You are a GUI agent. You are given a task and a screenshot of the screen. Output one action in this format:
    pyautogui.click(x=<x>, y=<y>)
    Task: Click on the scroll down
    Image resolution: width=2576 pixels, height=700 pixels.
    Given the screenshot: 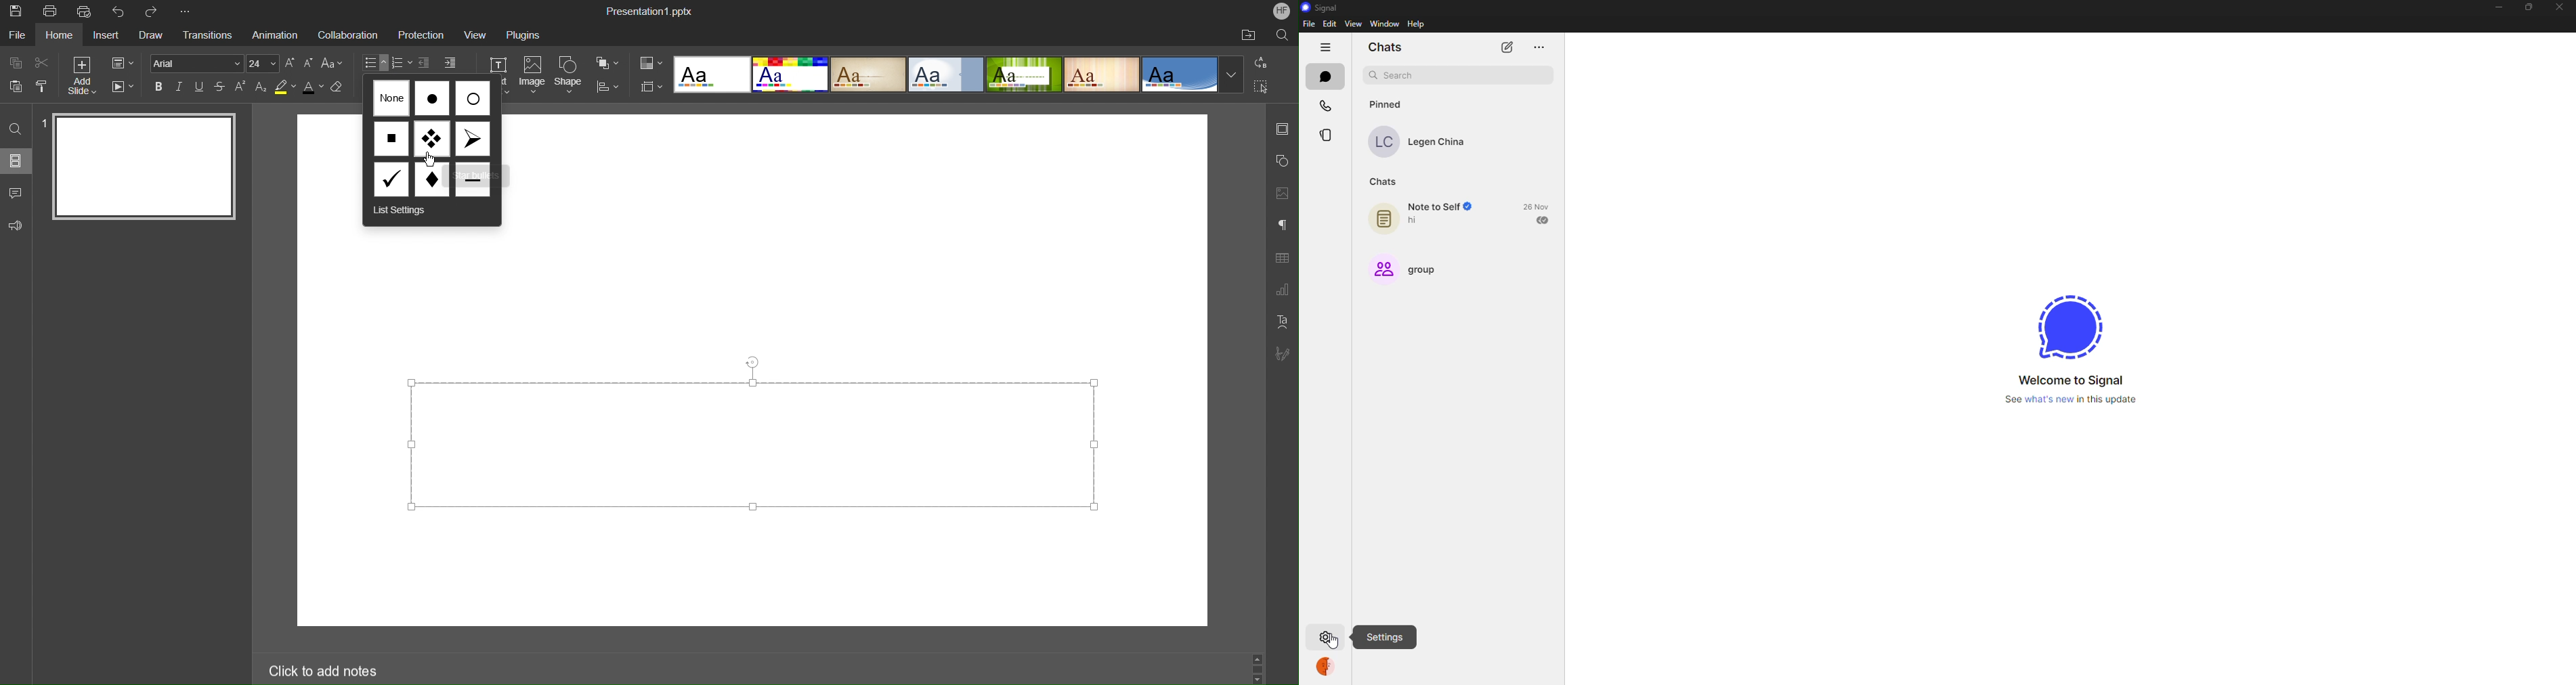 What is the action you would take?
    pyautogui.click(x=1257, y=680)
    